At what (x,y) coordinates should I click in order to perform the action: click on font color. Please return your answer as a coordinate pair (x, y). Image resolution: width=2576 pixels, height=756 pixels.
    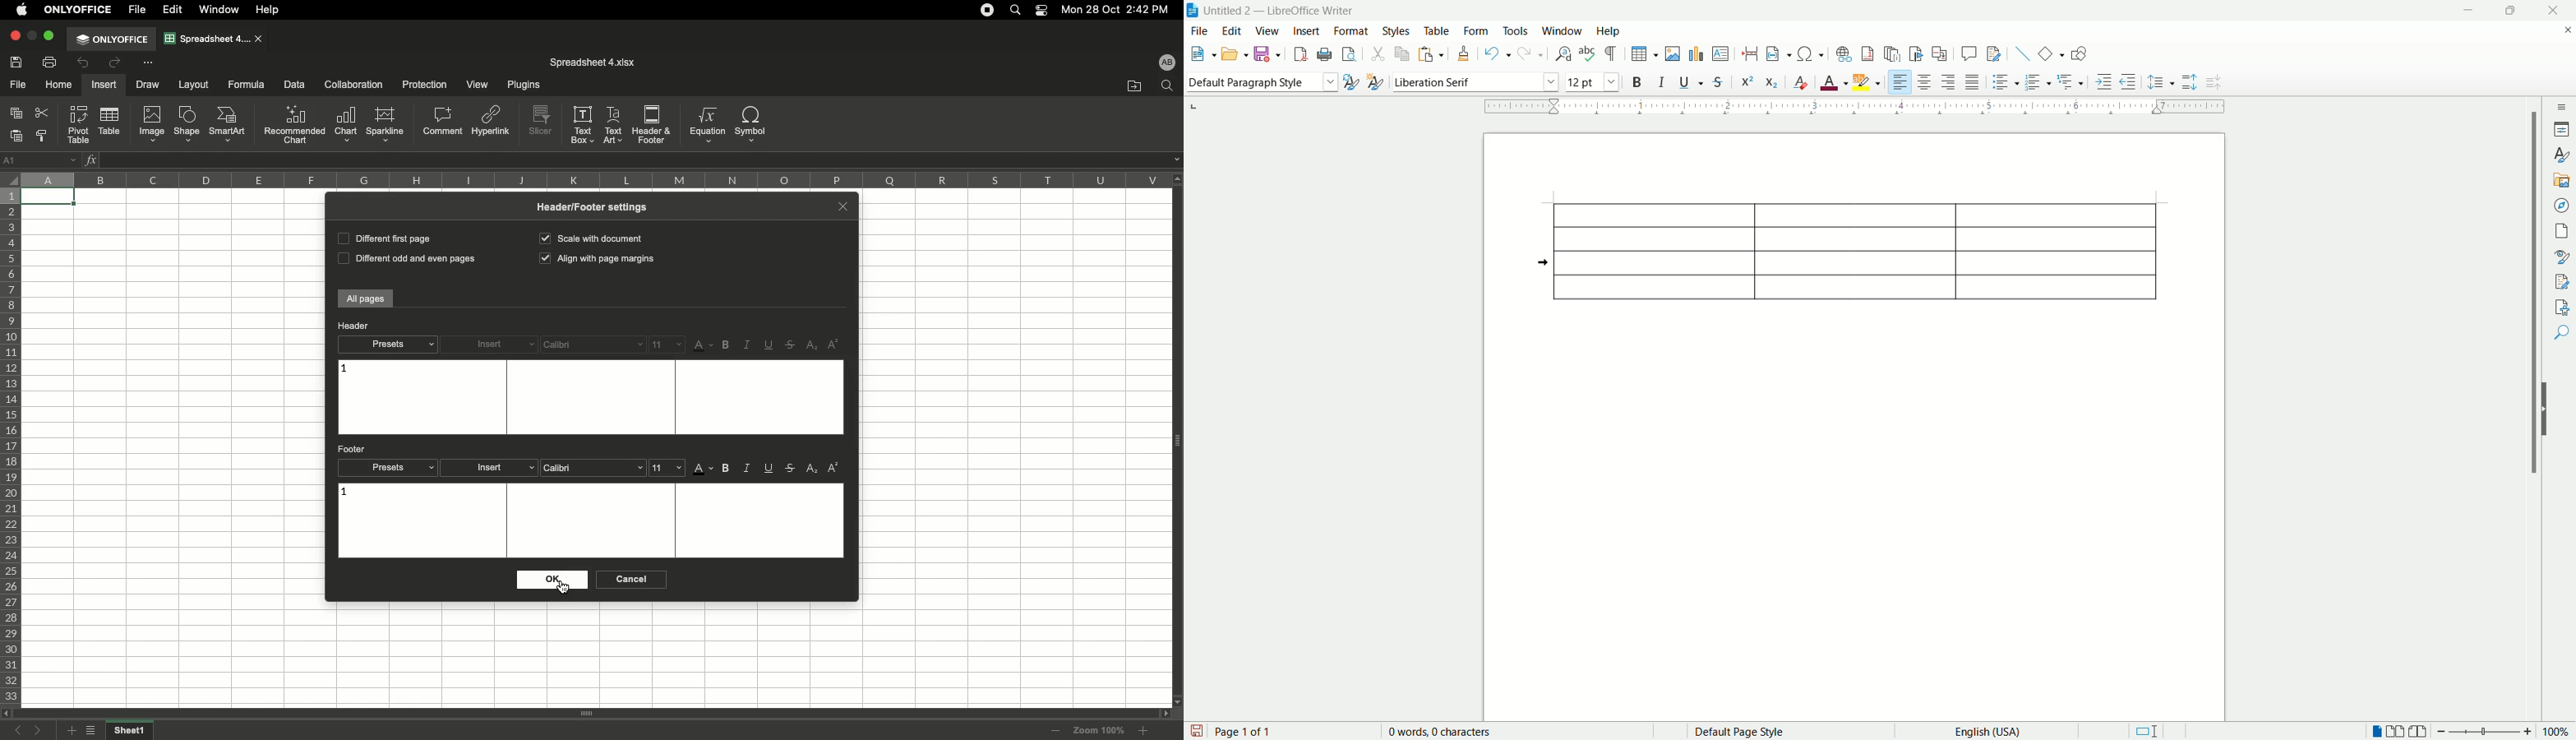
    Looking at the image, I should click on (1834, 83).